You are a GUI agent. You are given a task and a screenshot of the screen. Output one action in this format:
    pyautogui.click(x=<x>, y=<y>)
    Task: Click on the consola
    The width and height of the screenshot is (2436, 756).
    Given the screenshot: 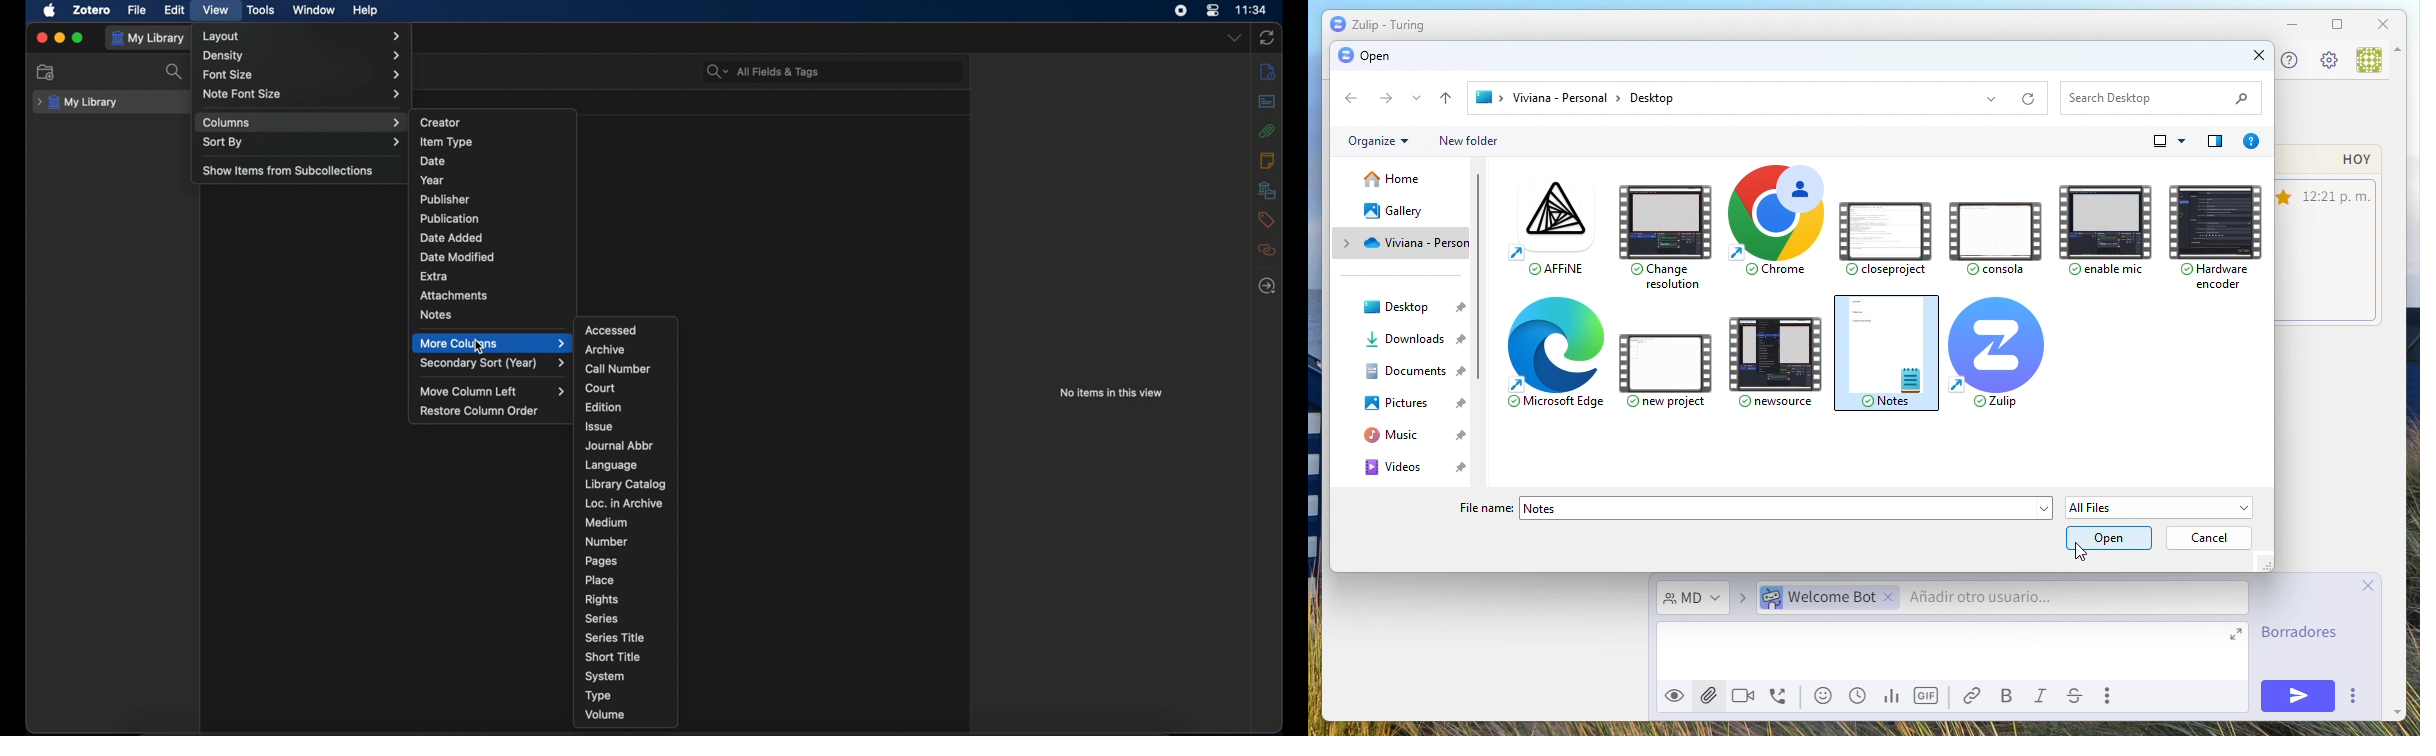 What is the action you would take?
    pyautogui.click(x=1992, y=231)
    